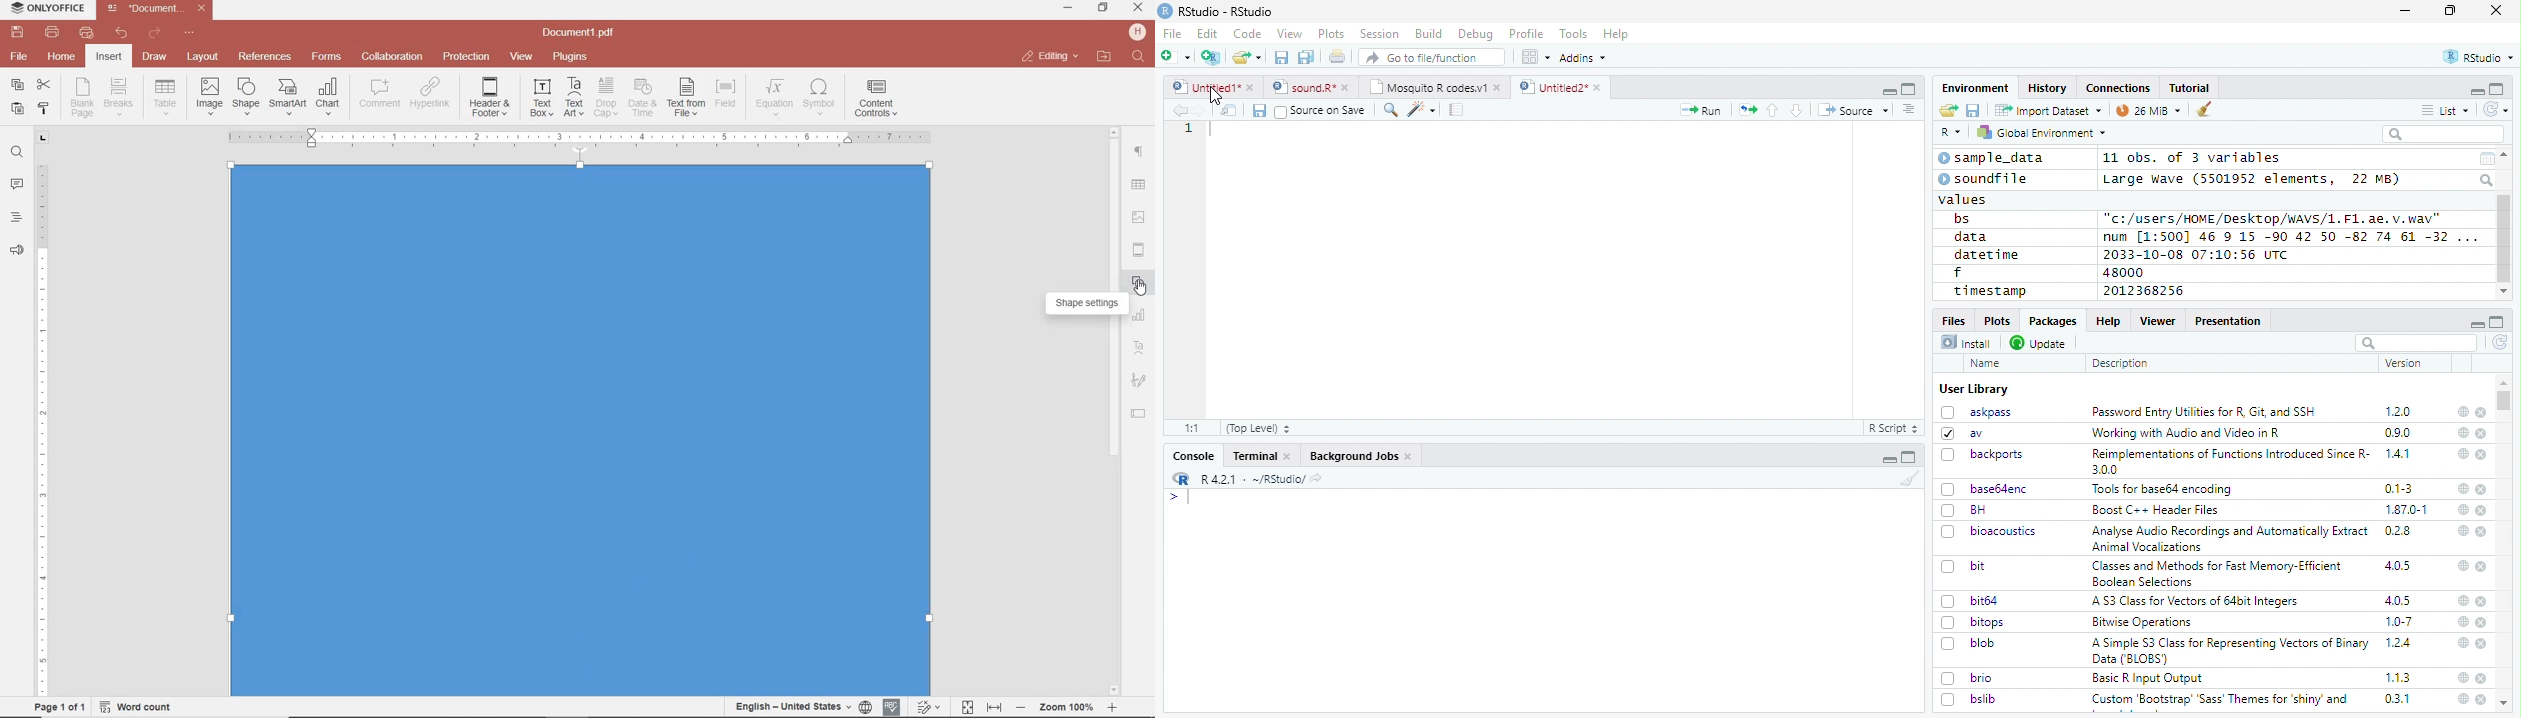 The image size is (2548, 728). I want to click on num [1:500] 46 9 15 -90 42 50 -82 74 61 -32 ..., so click(2290, 236).